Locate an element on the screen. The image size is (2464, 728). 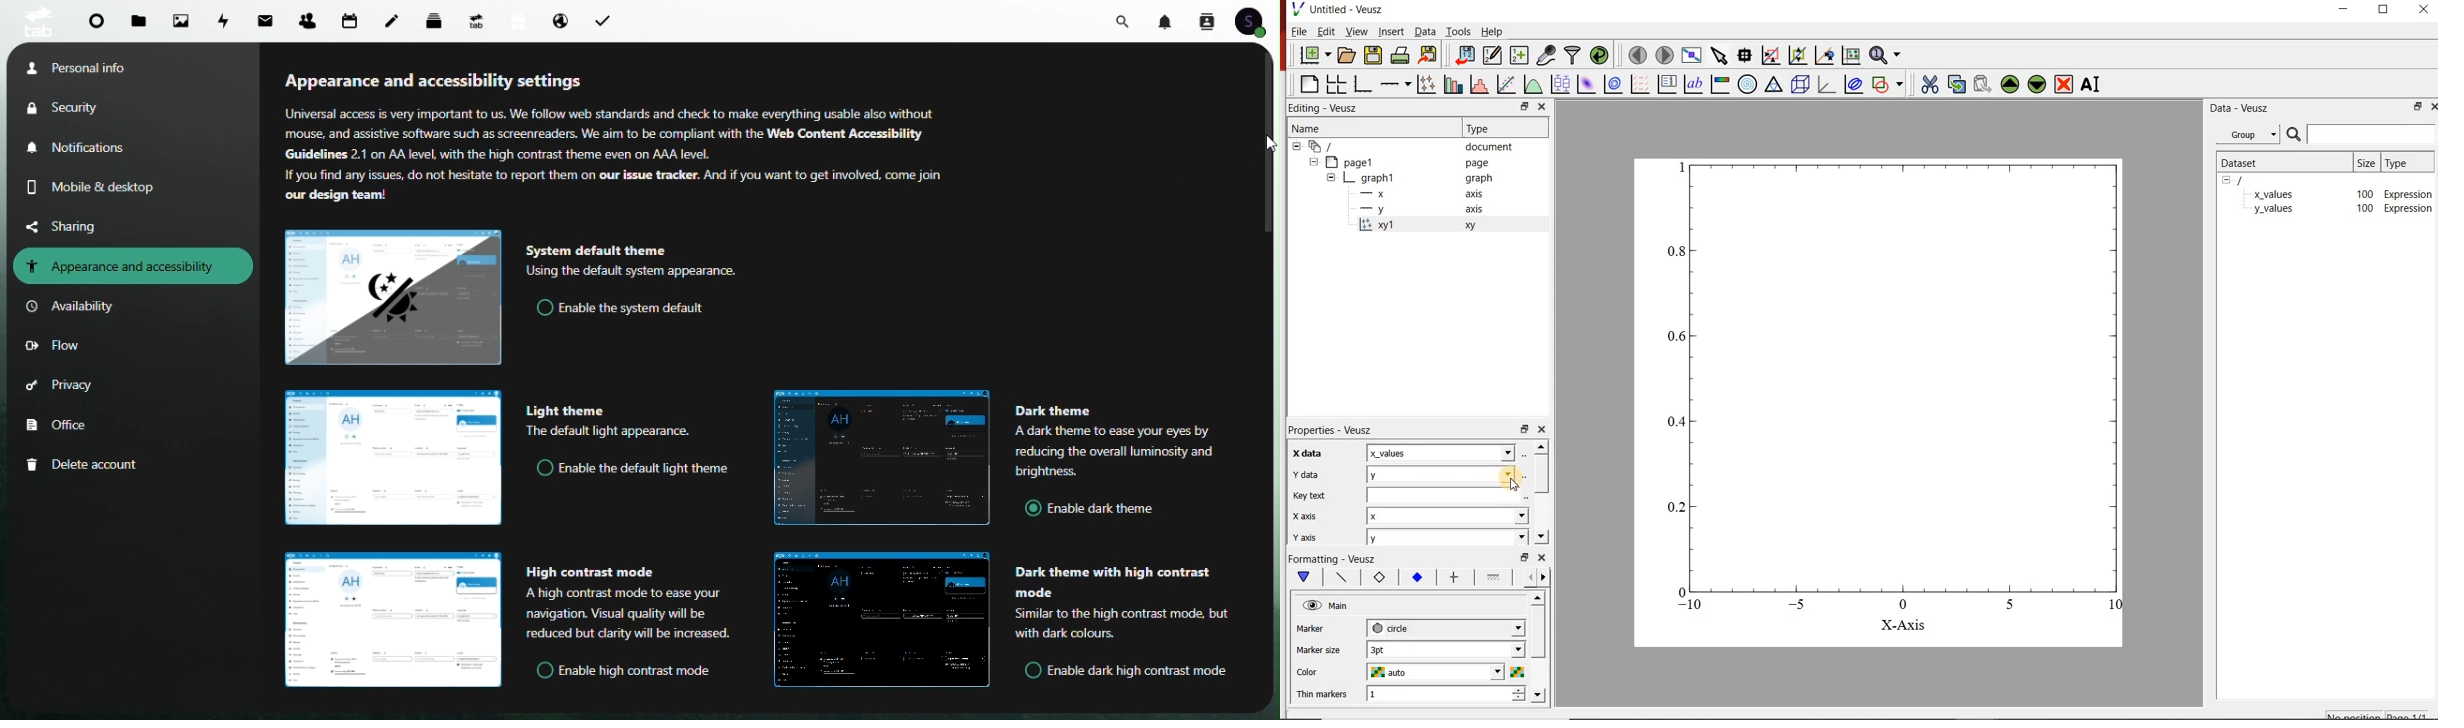
Security is located at coordinates (81, 107).